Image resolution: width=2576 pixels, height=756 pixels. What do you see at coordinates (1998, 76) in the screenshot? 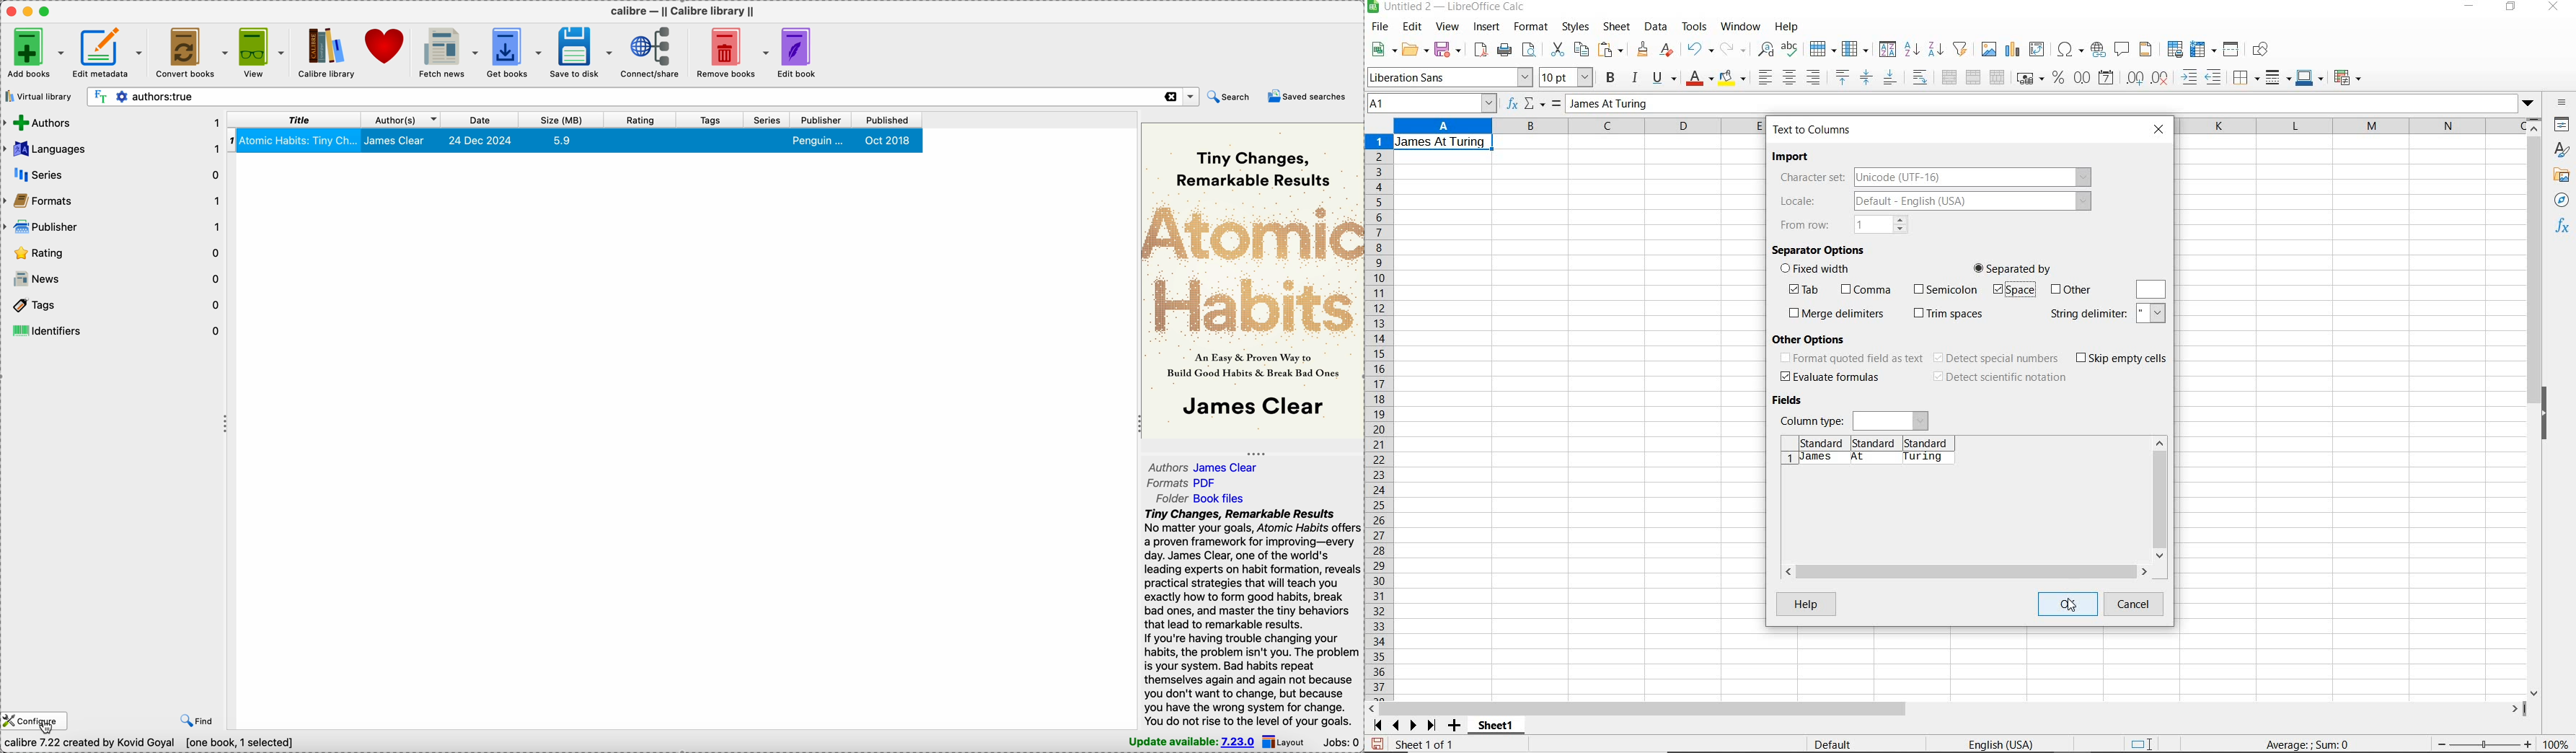
I see `unmerge cells` at bounding box center [1998, 76].